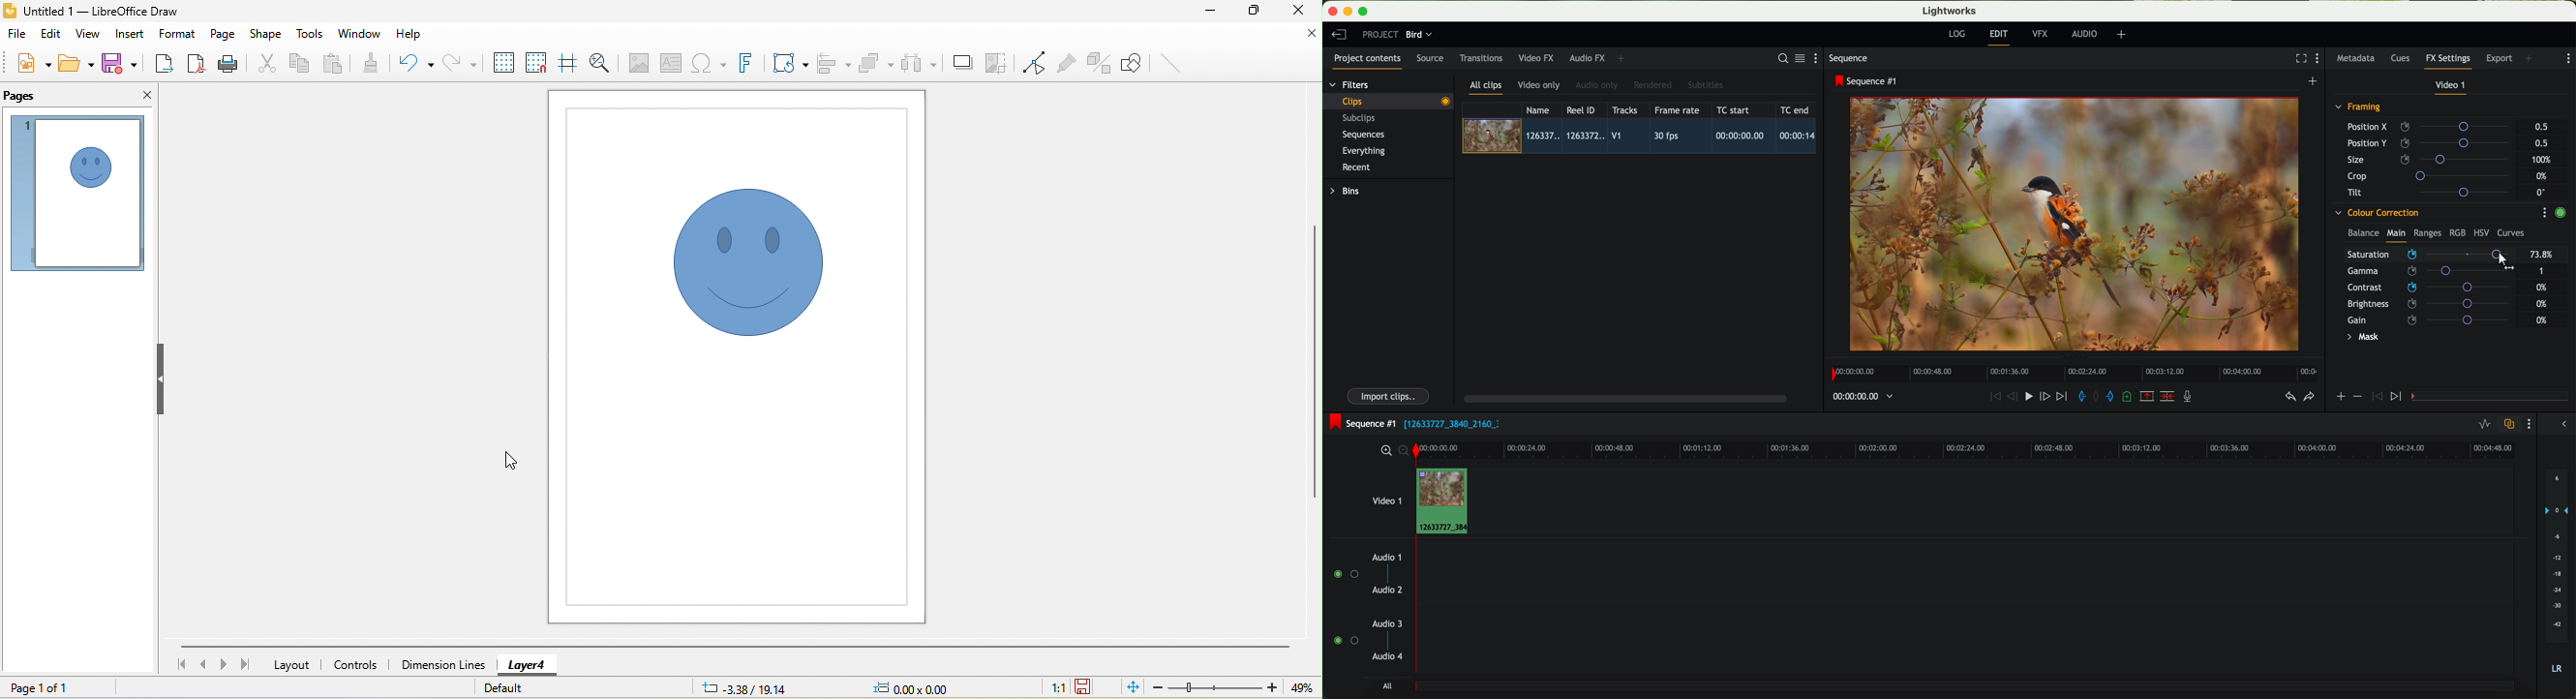 The image size is (2576, 700). What do you see at coordinates (1217, 13) in the screenshot?
I see `minimize` at bounding box center [1217, 13].